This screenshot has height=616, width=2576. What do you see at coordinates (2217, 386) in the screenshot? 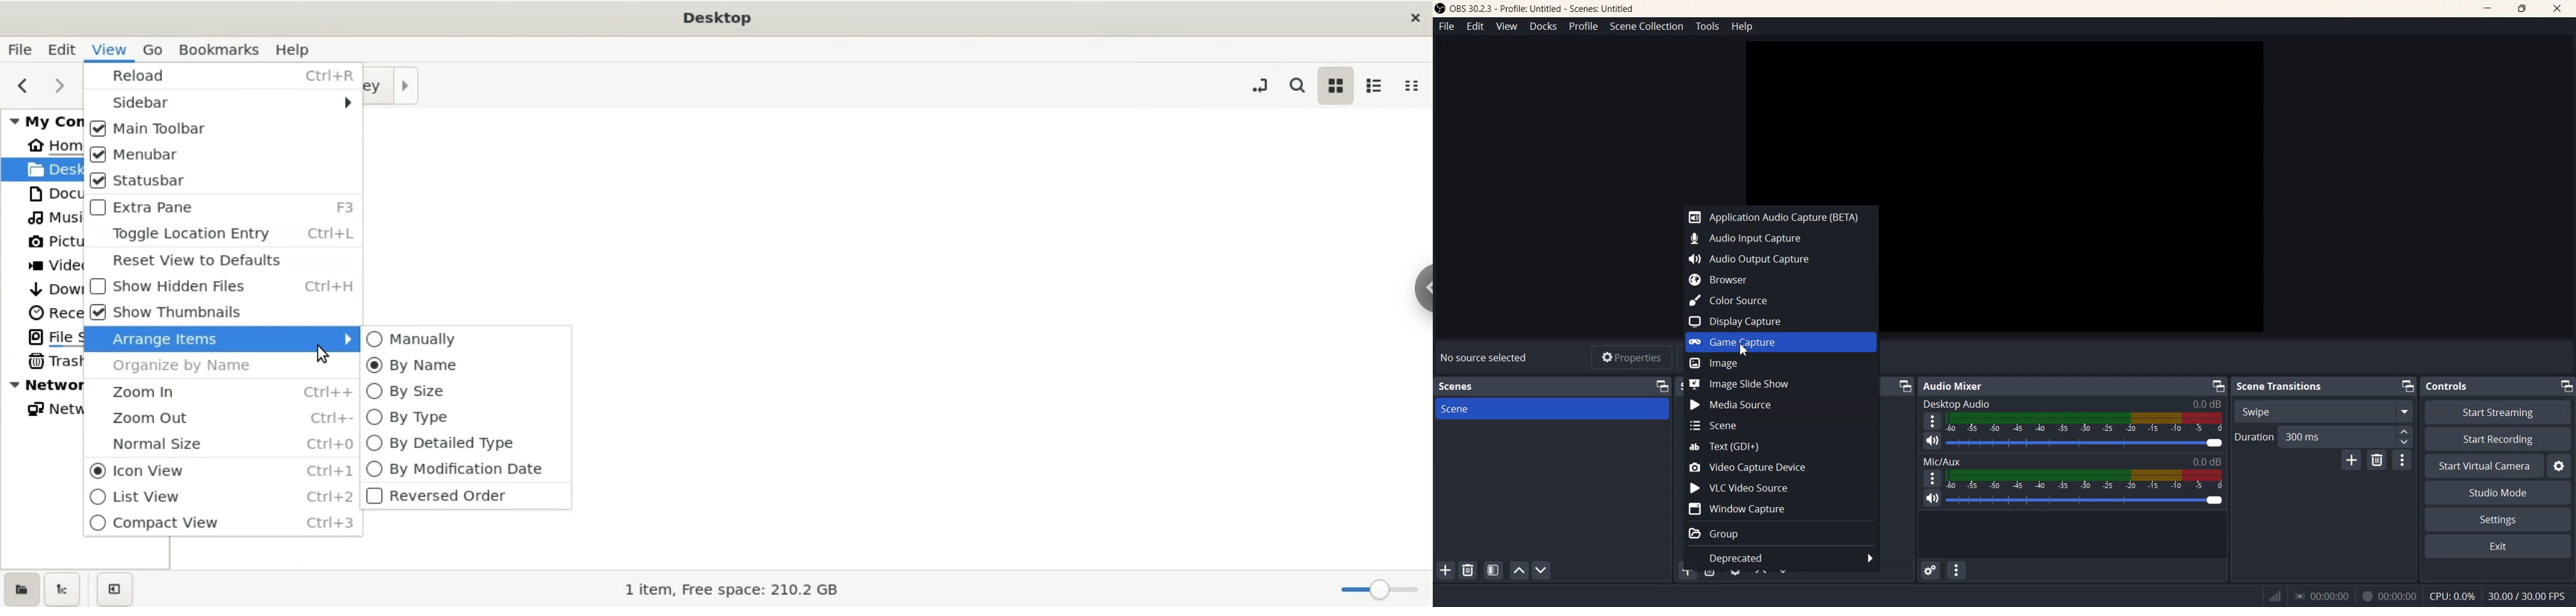
I see `Minimize` at bounding box center [2217, 386].